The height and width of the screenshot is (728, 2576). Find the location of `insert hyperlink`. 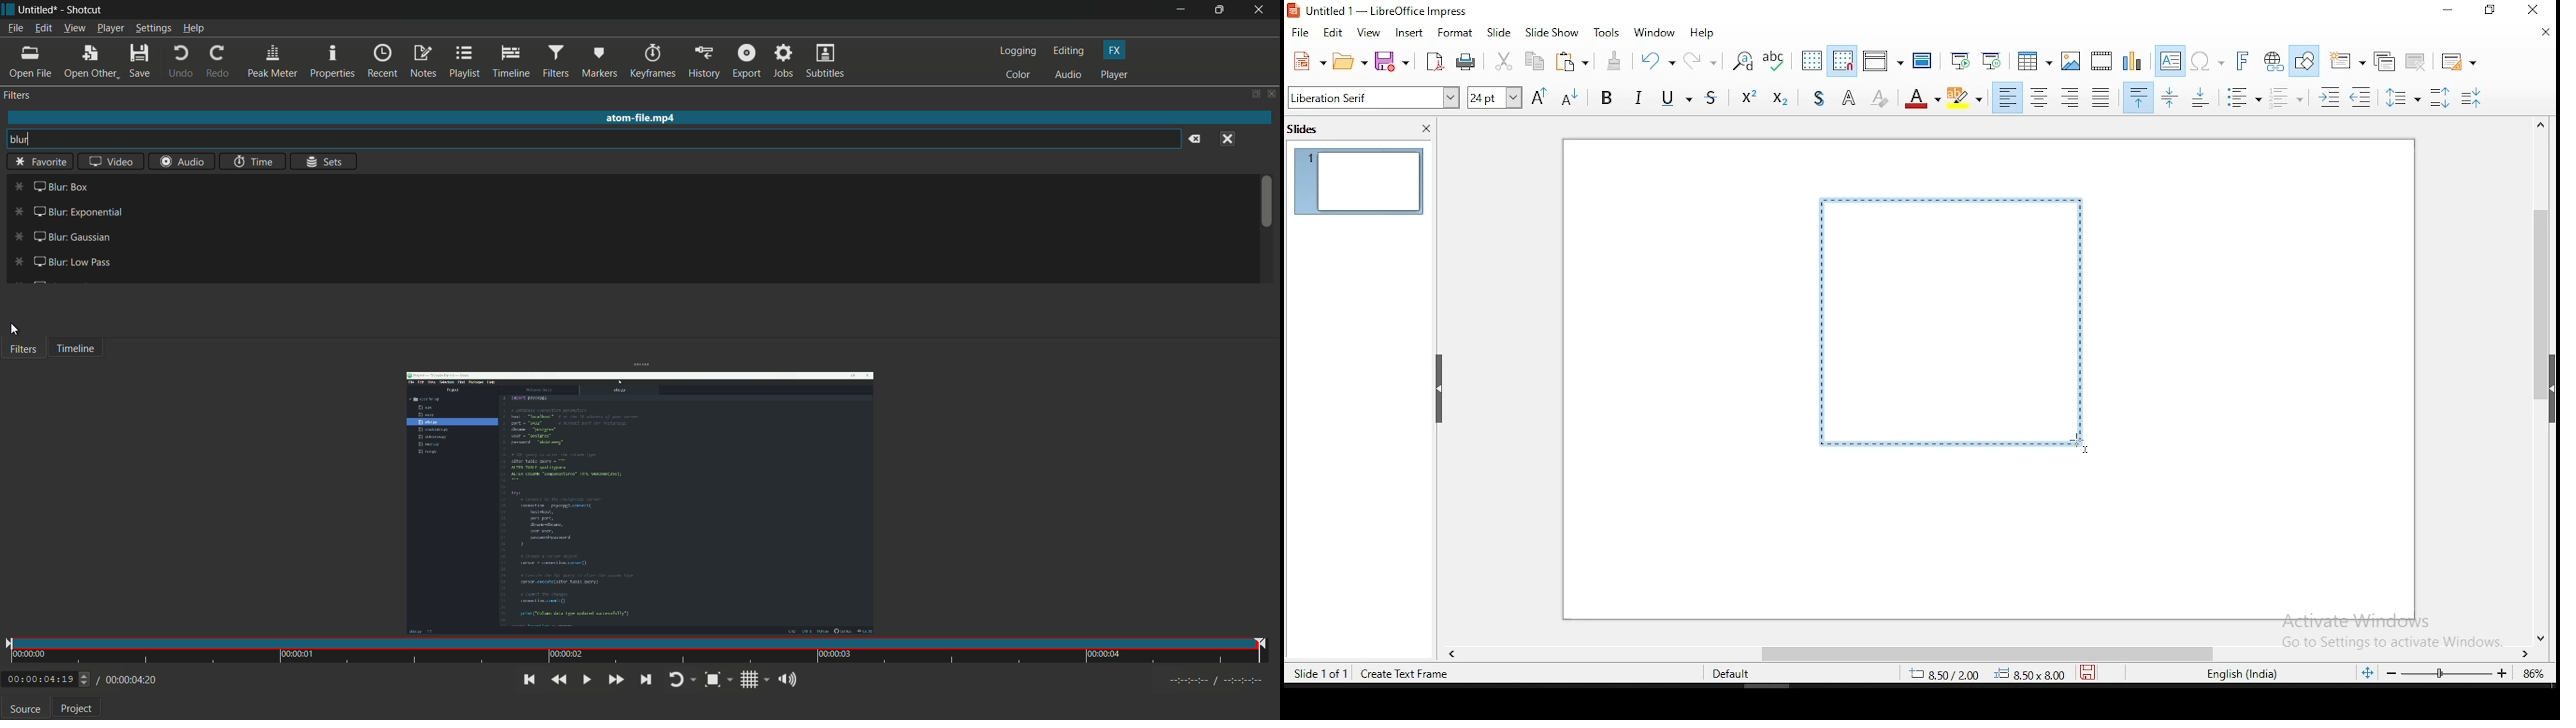

insert hyperlink is located at coordinates (2272, 60).